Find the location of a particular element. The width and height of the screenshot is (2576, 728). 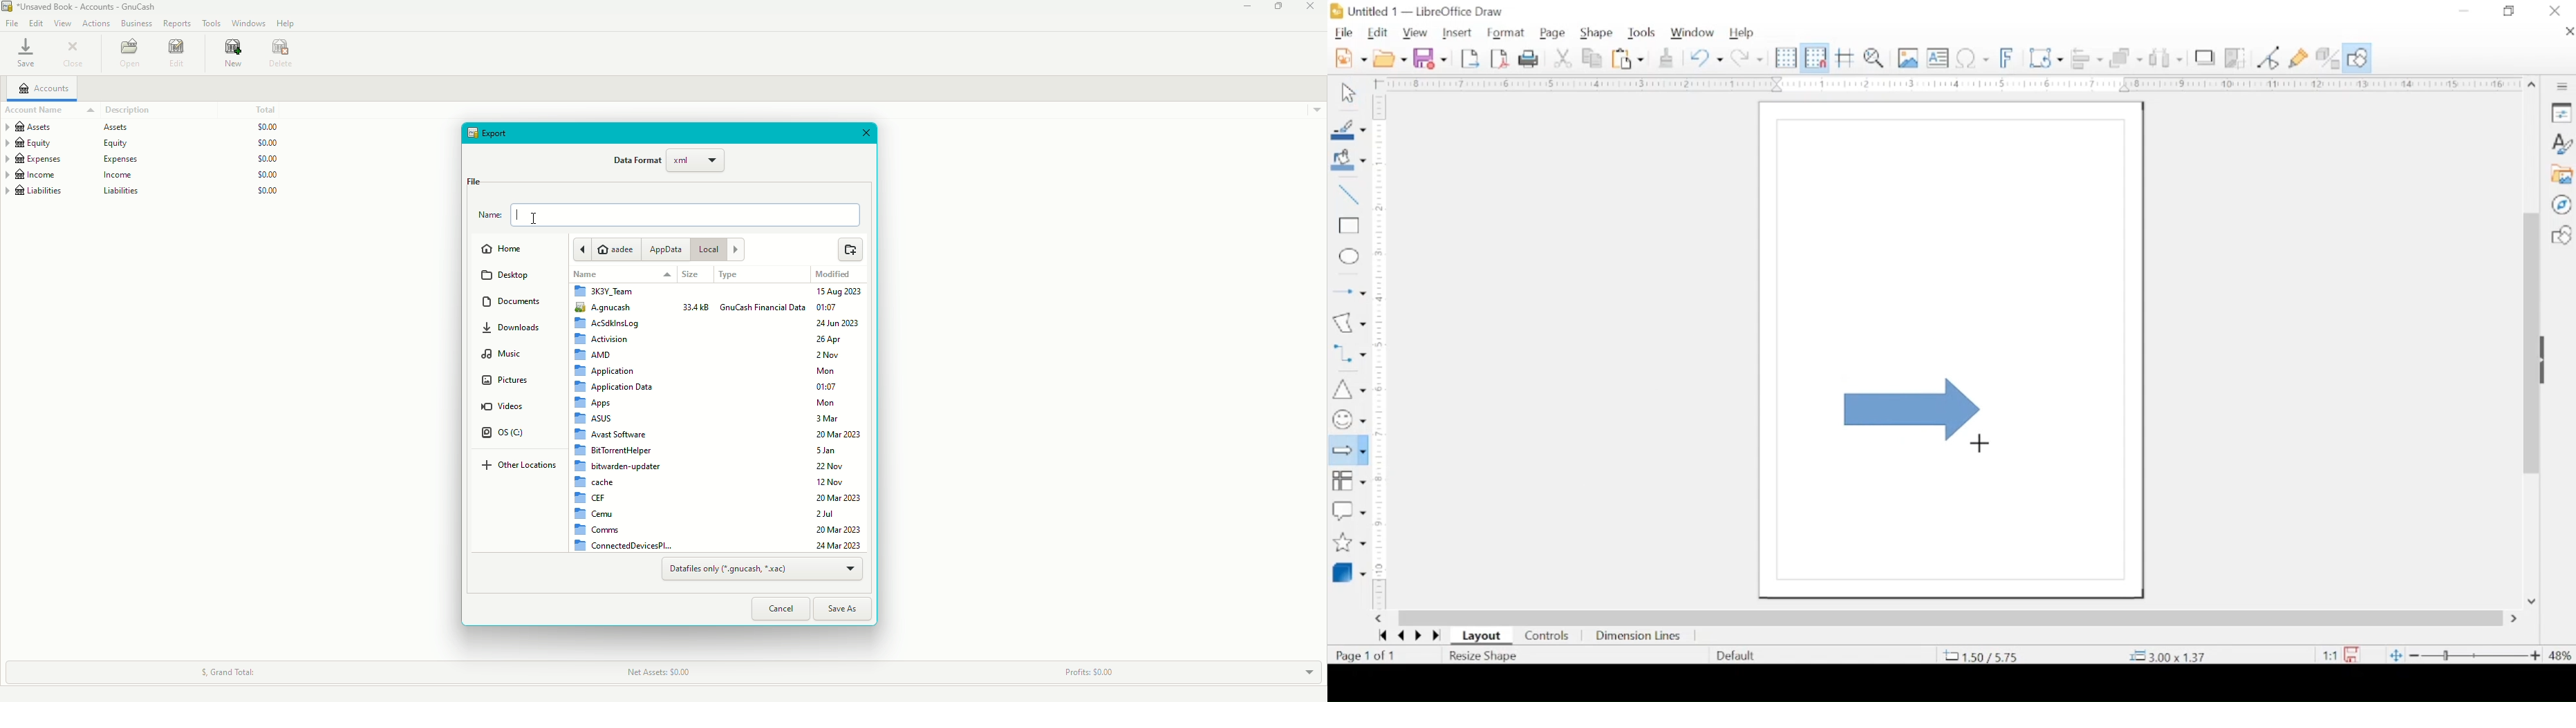

print is located at coordinates (1530, 58).